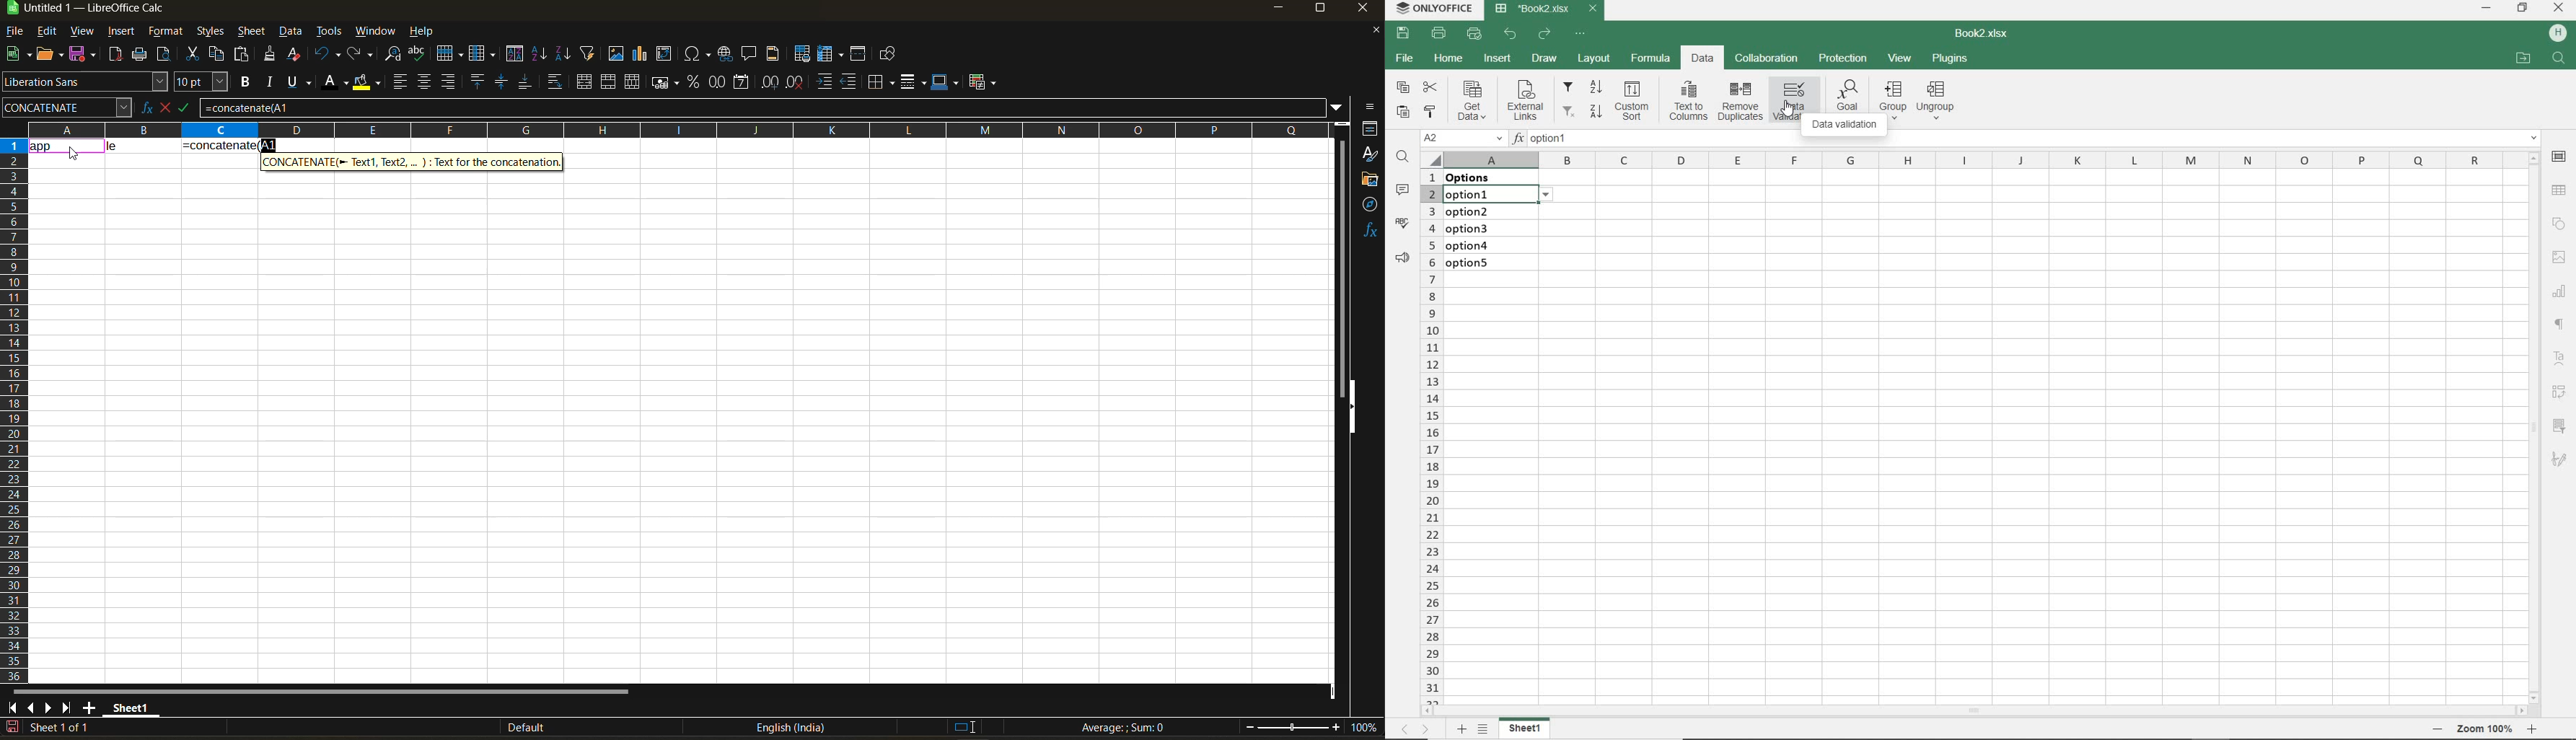 This screenshot has width=2576, height=756. What do you see at coordinates (19, 32) in the screenshot?
I see `file` at bounding box center [19, 32].